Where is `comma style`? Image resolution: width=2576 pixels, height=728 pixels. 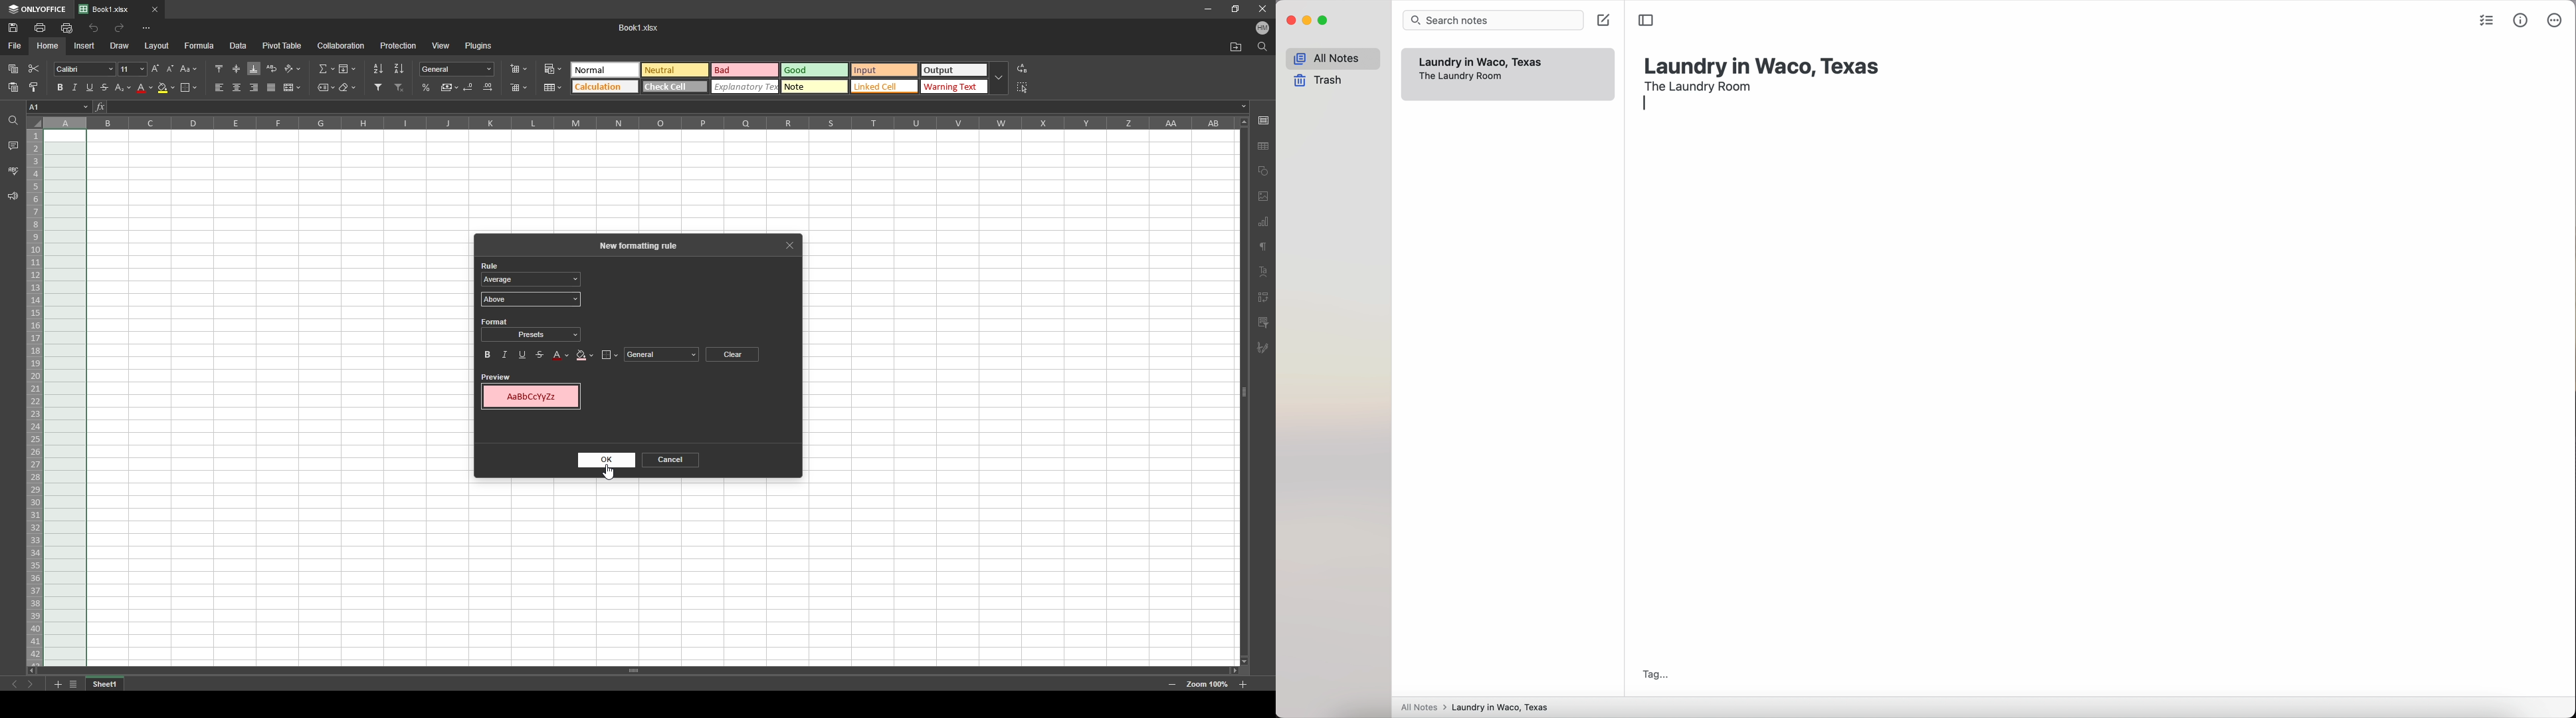 comma style is located at coordinates (450, 87).